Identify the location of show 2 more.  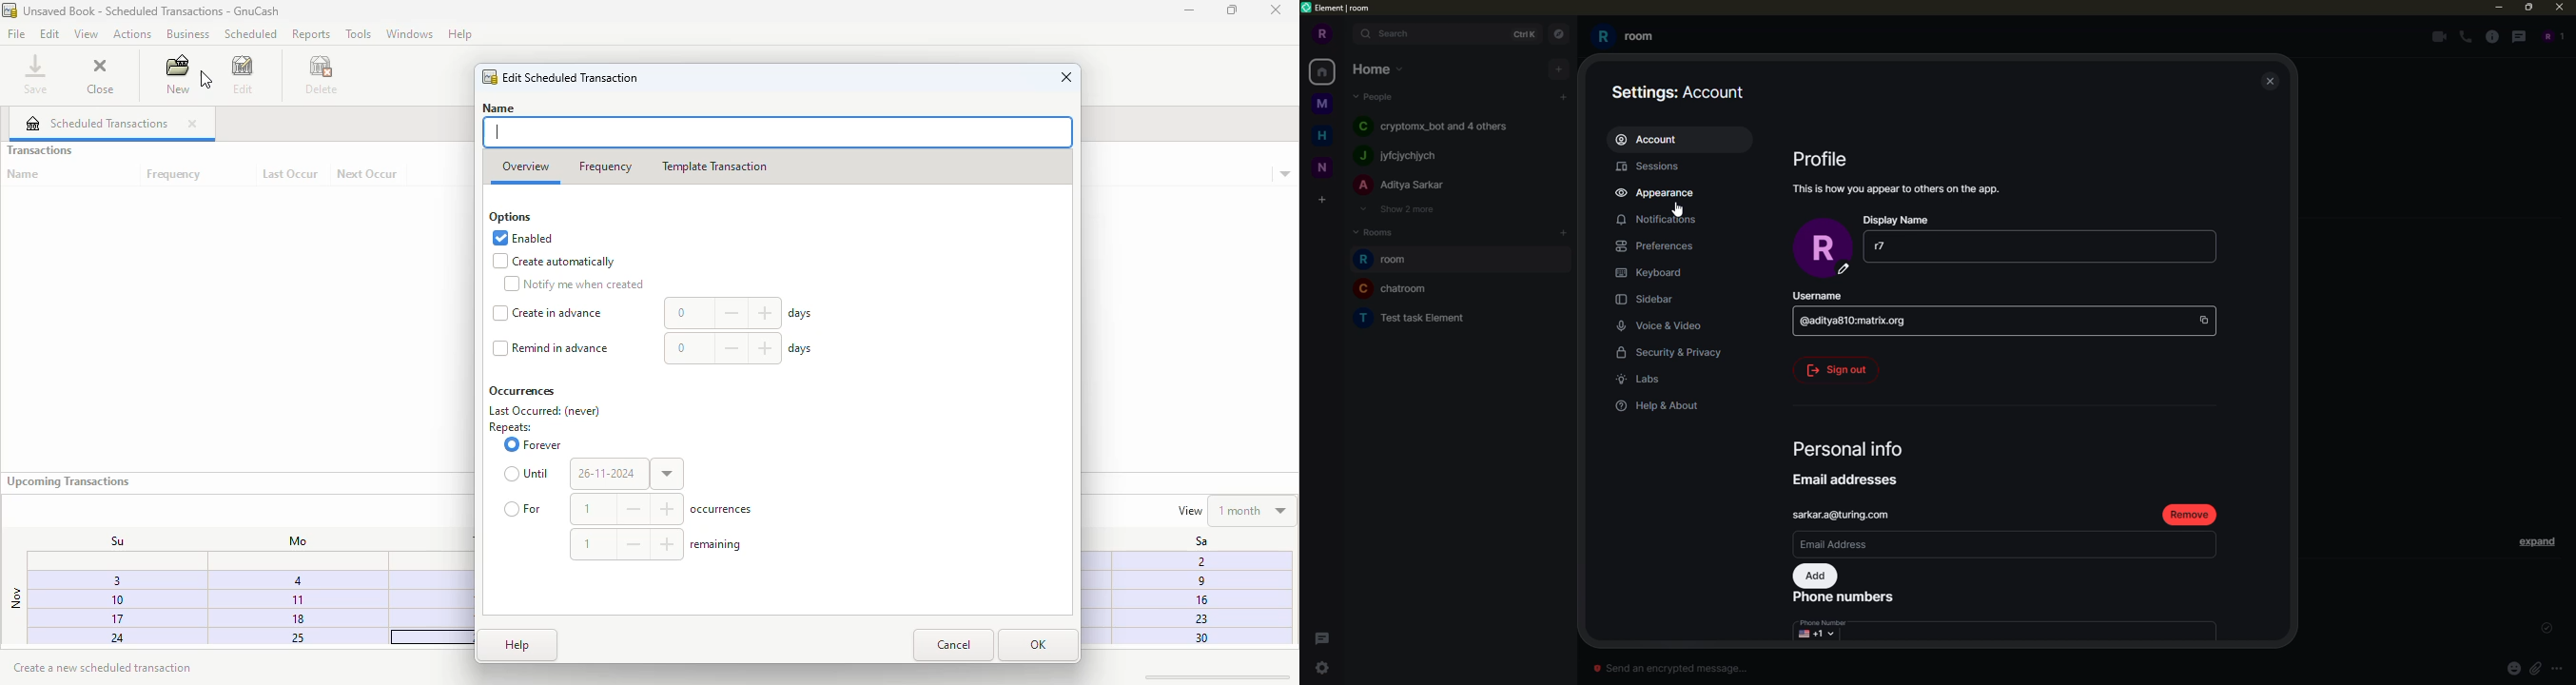
(1396, 209).